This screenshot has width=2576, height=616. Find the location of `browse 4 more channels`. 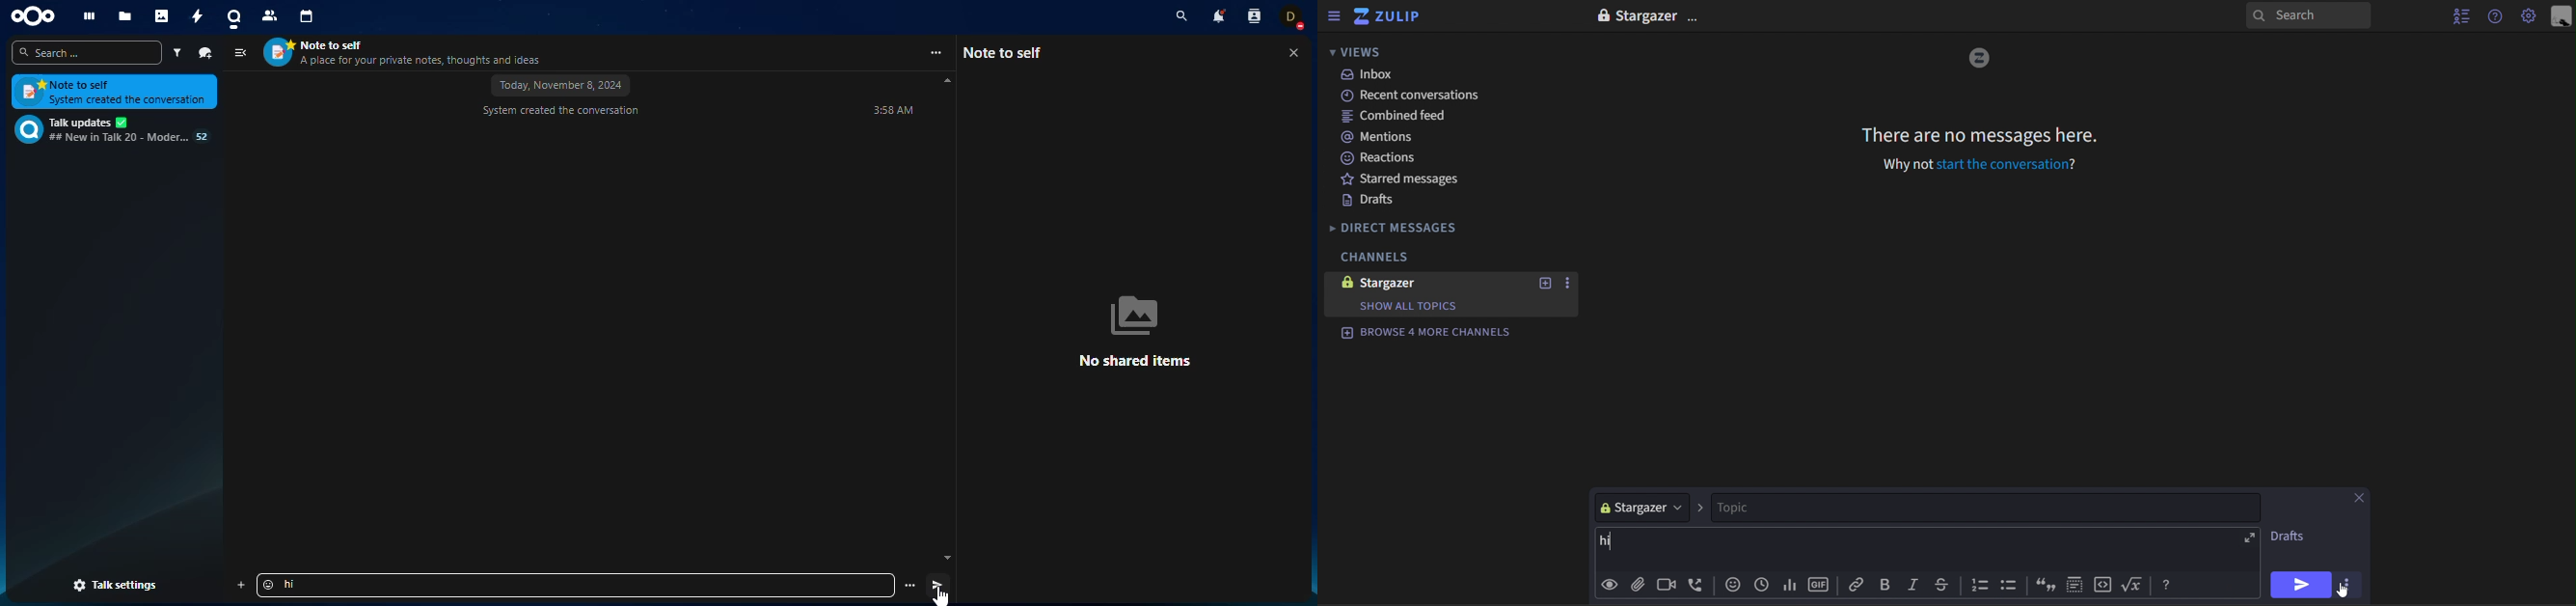

browse 4 more channels is located at coordinates (1428, 333).